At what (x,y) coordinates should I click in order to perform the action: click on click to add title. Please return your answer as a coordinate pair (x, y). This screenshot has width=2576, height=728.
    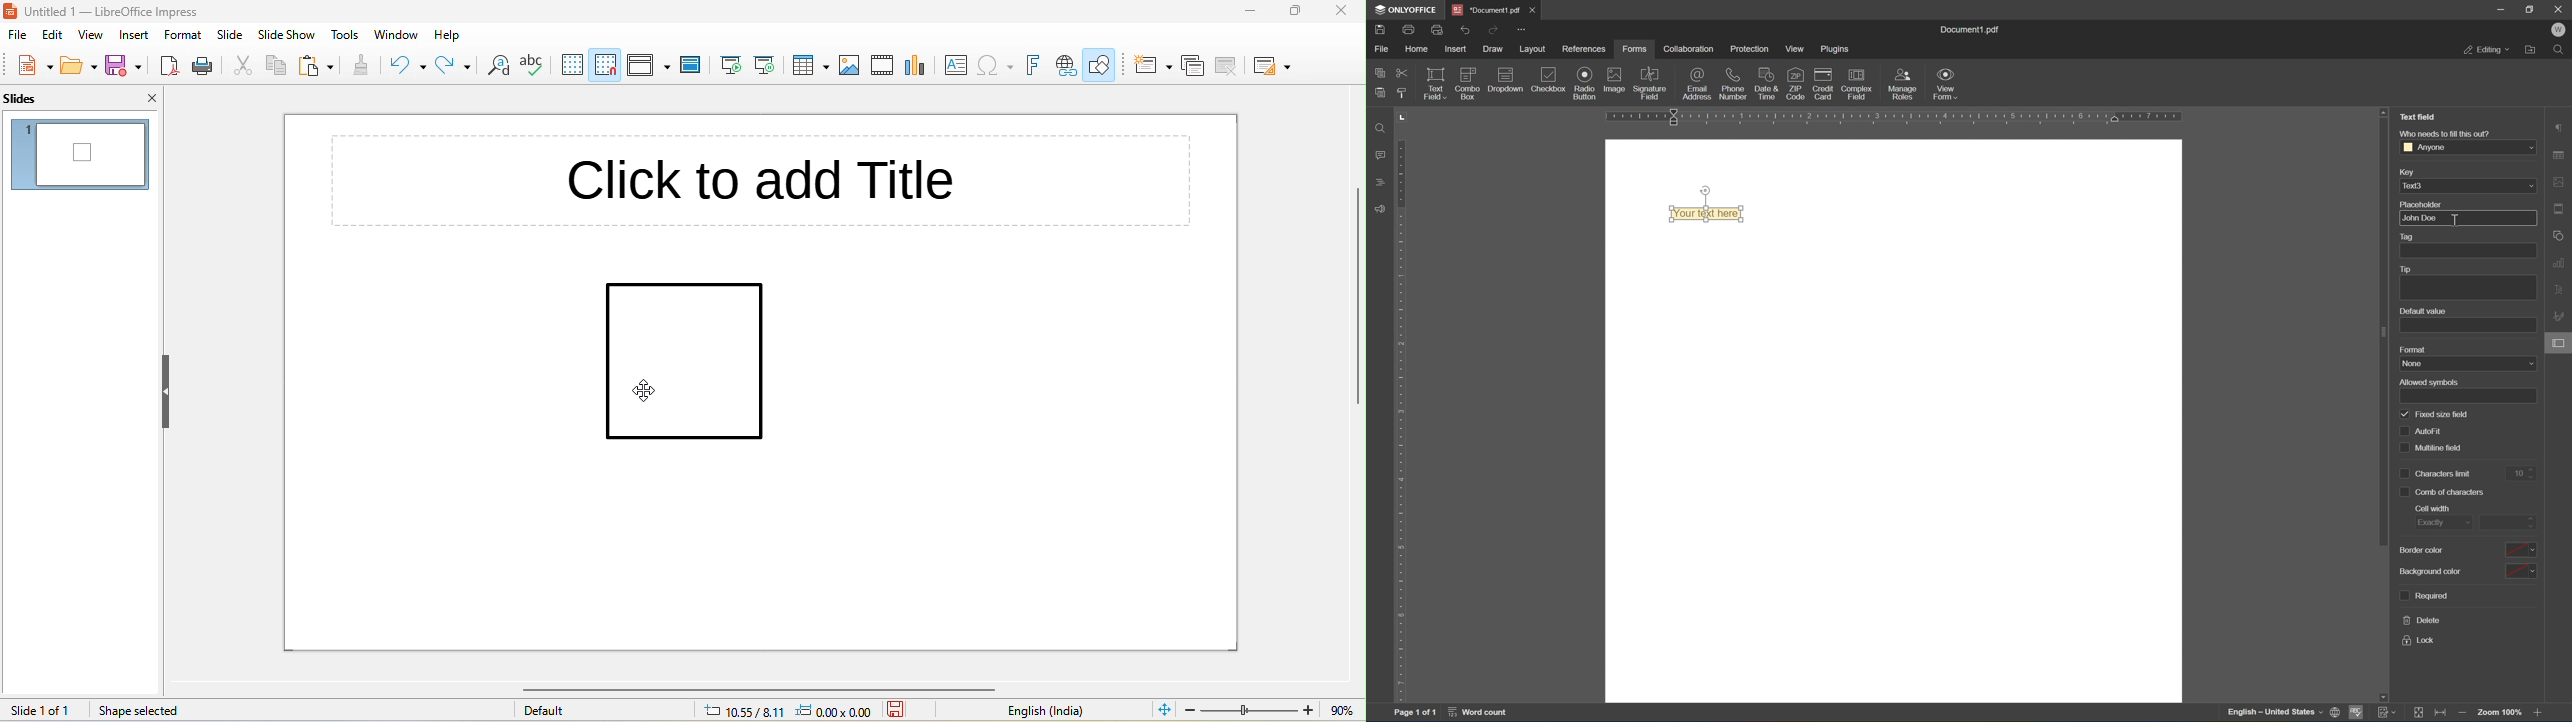
    Looking at the image, I should click on (755, 176).